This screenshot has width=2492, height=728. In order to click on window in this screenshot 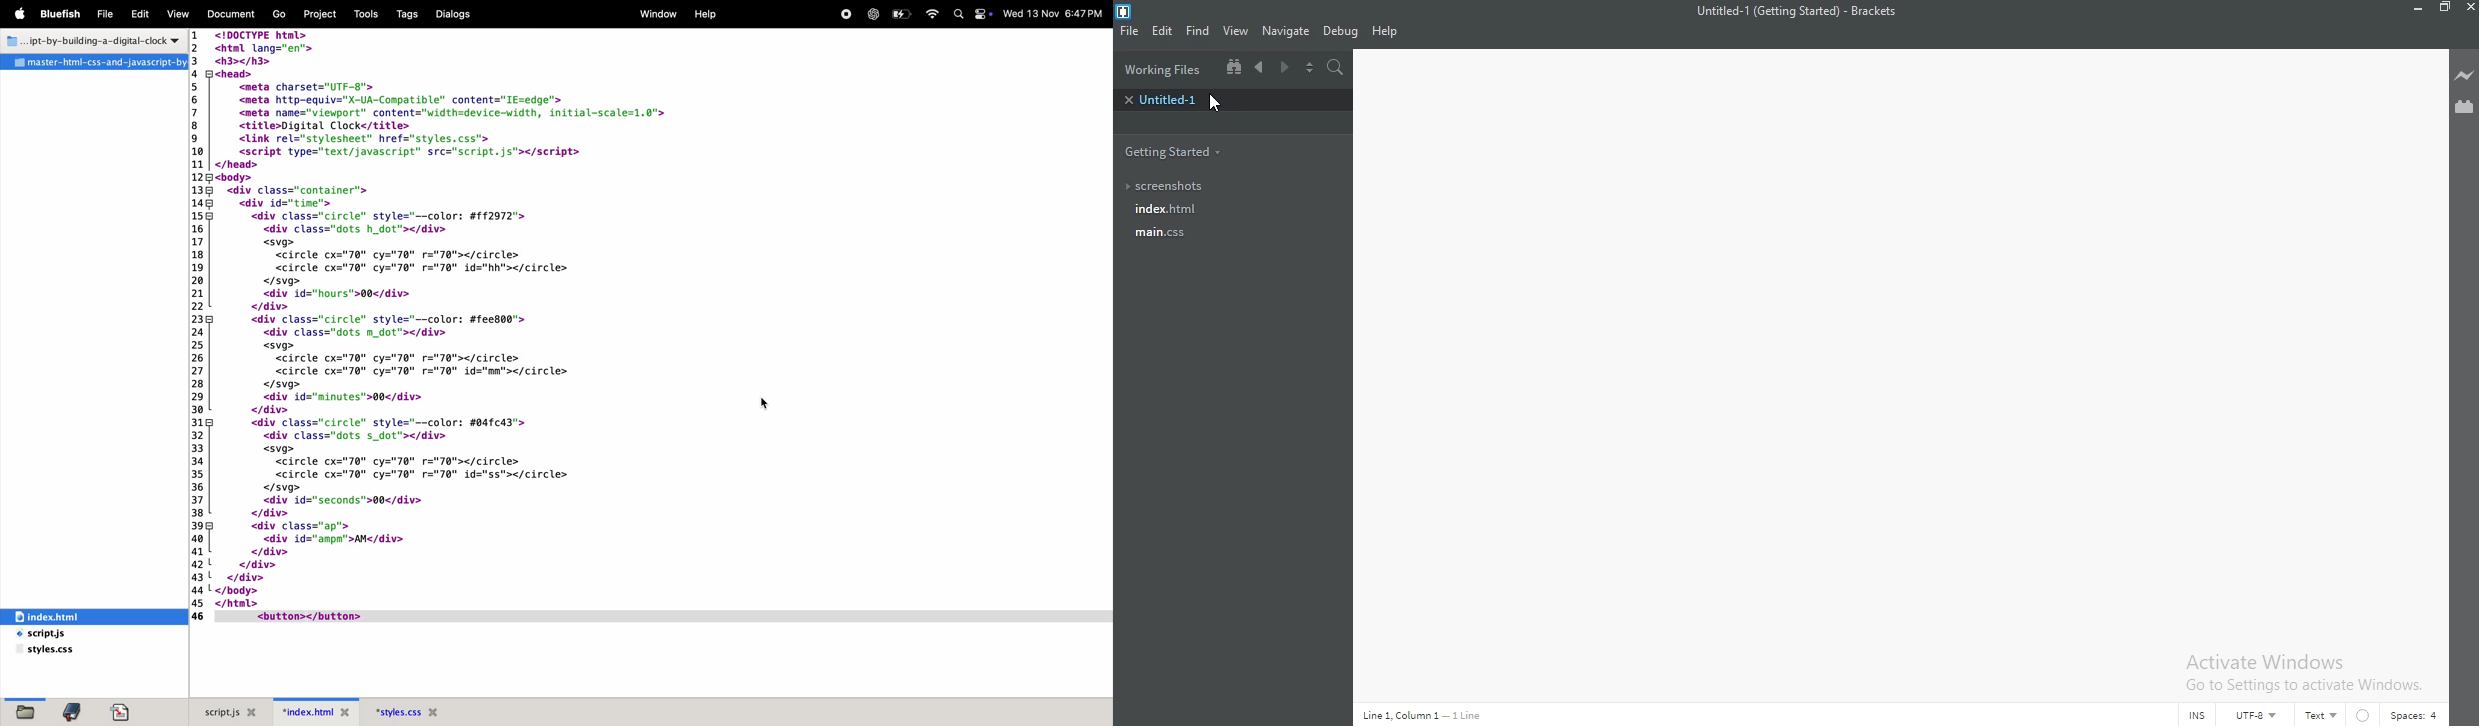, I will do `click(656, 15)`.